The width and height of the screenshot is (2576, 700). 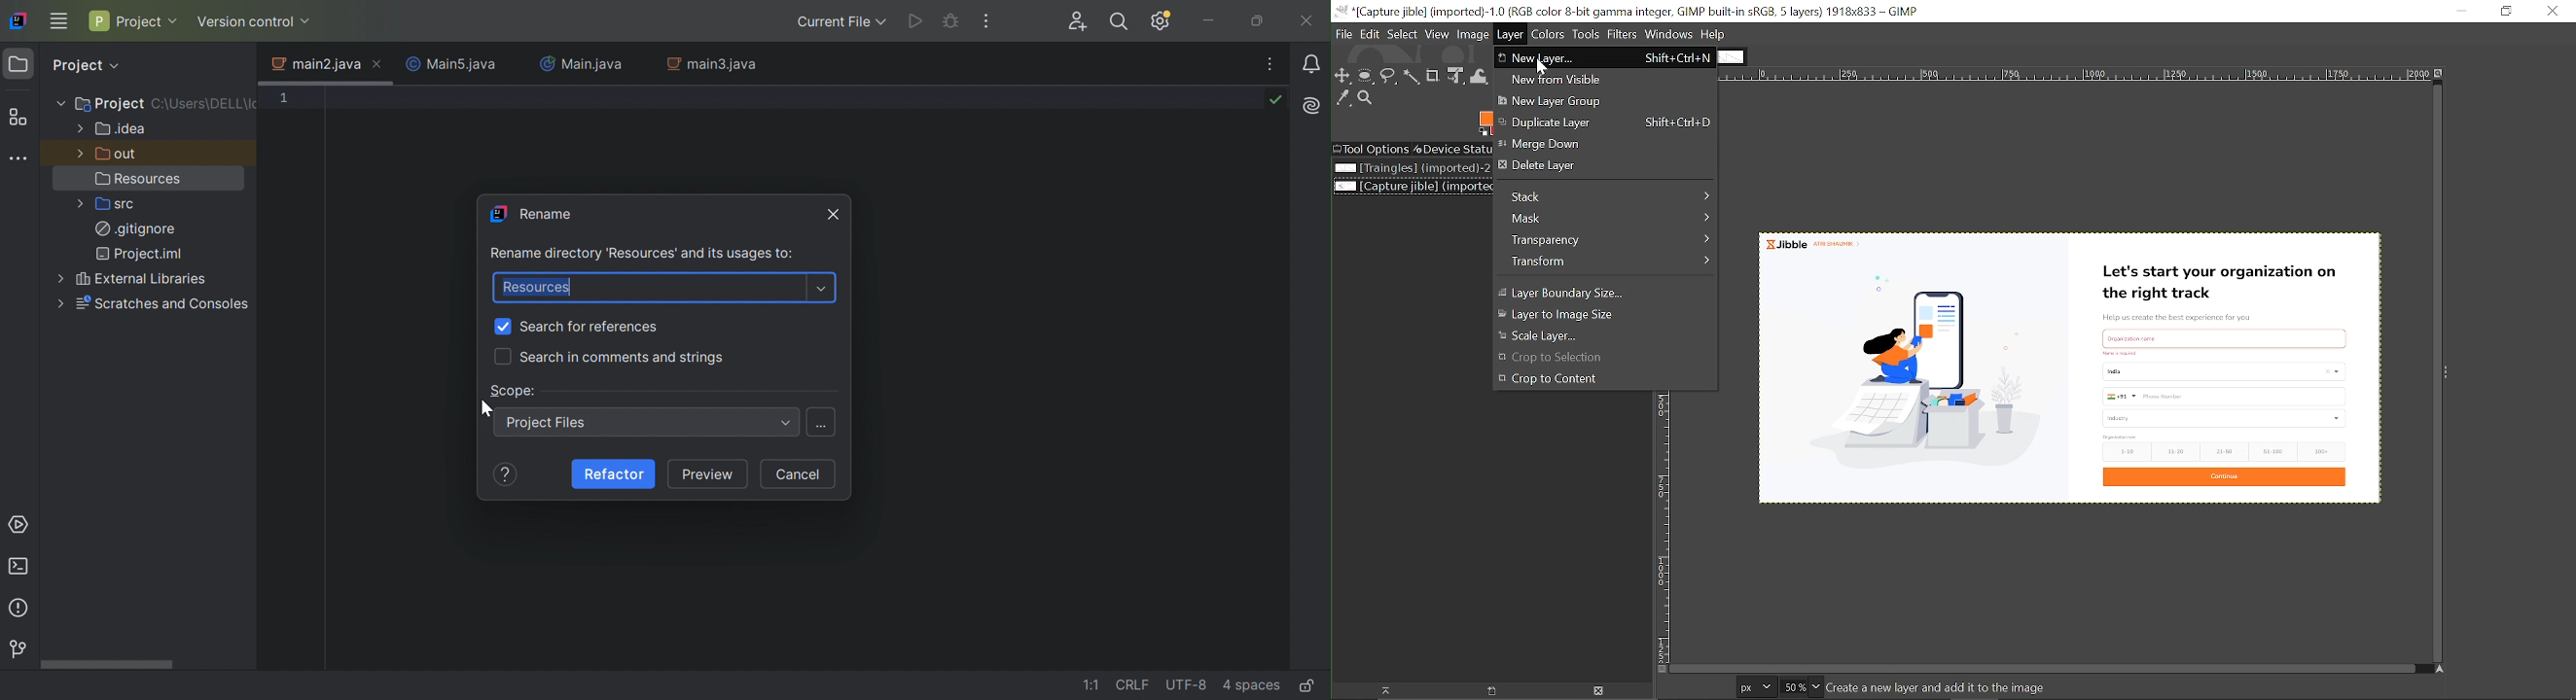 I want to click on Resources, so click(x=534, y=288).